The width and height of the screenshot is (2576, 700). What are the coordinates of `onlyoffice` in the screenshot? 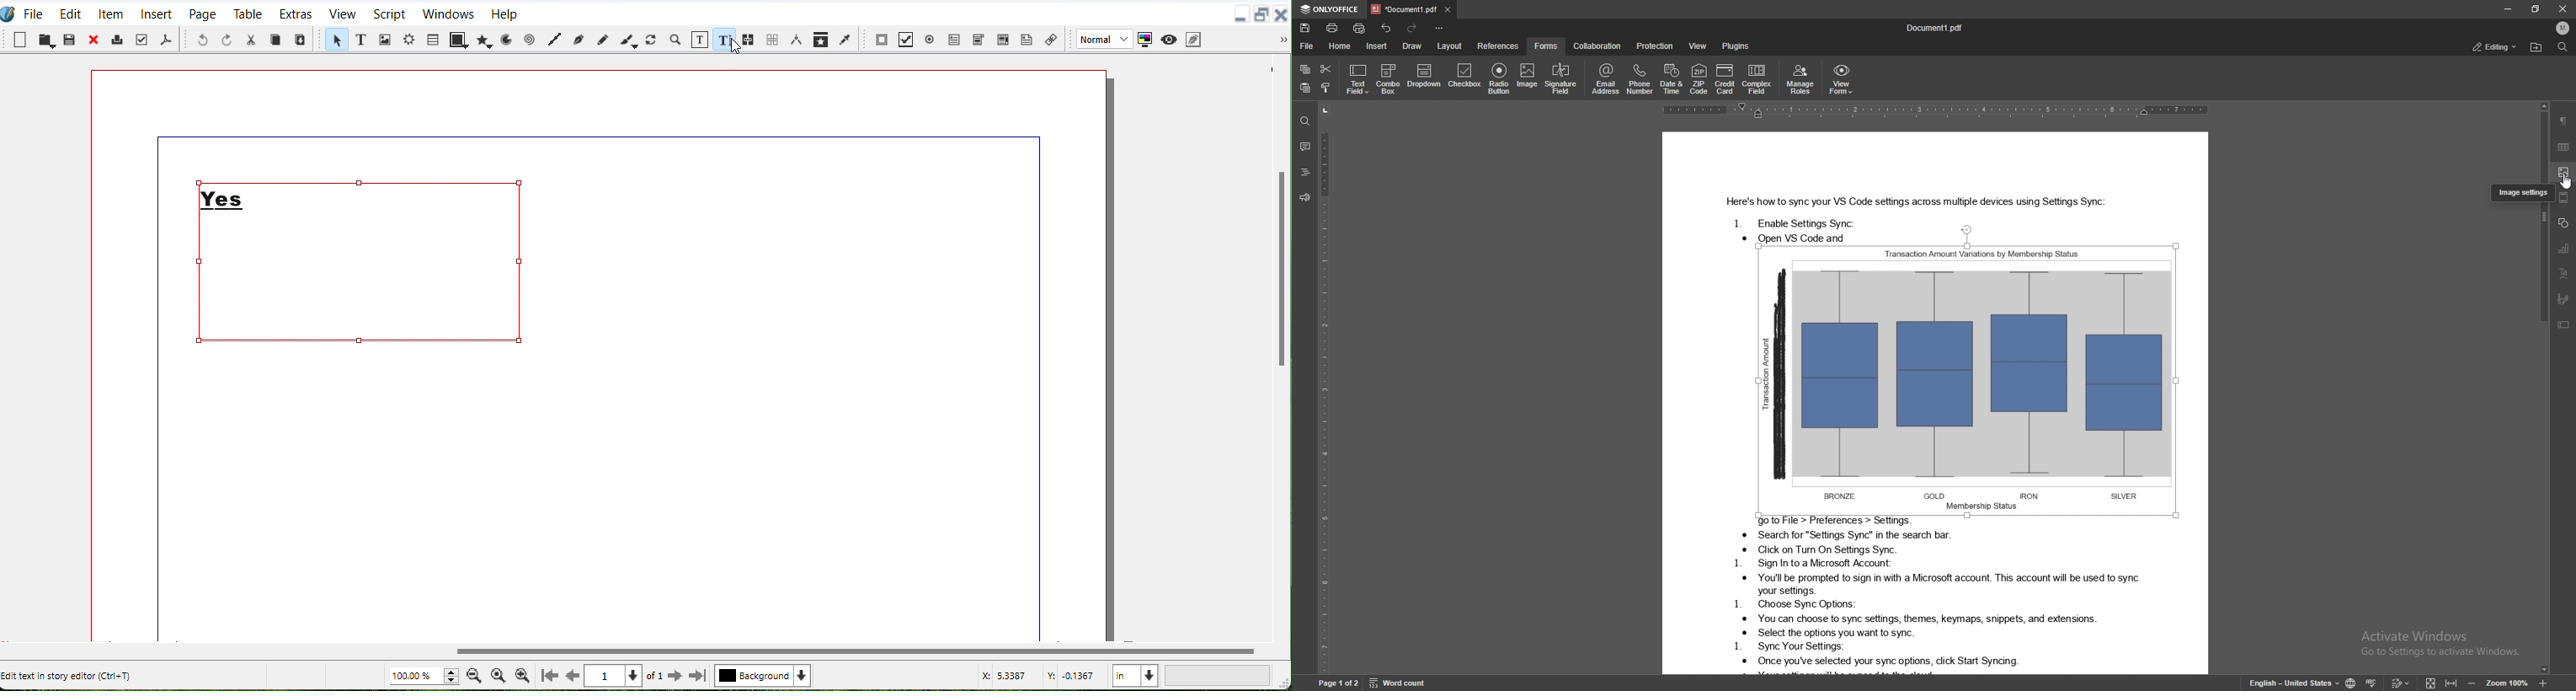 It's located at (1329, 9).